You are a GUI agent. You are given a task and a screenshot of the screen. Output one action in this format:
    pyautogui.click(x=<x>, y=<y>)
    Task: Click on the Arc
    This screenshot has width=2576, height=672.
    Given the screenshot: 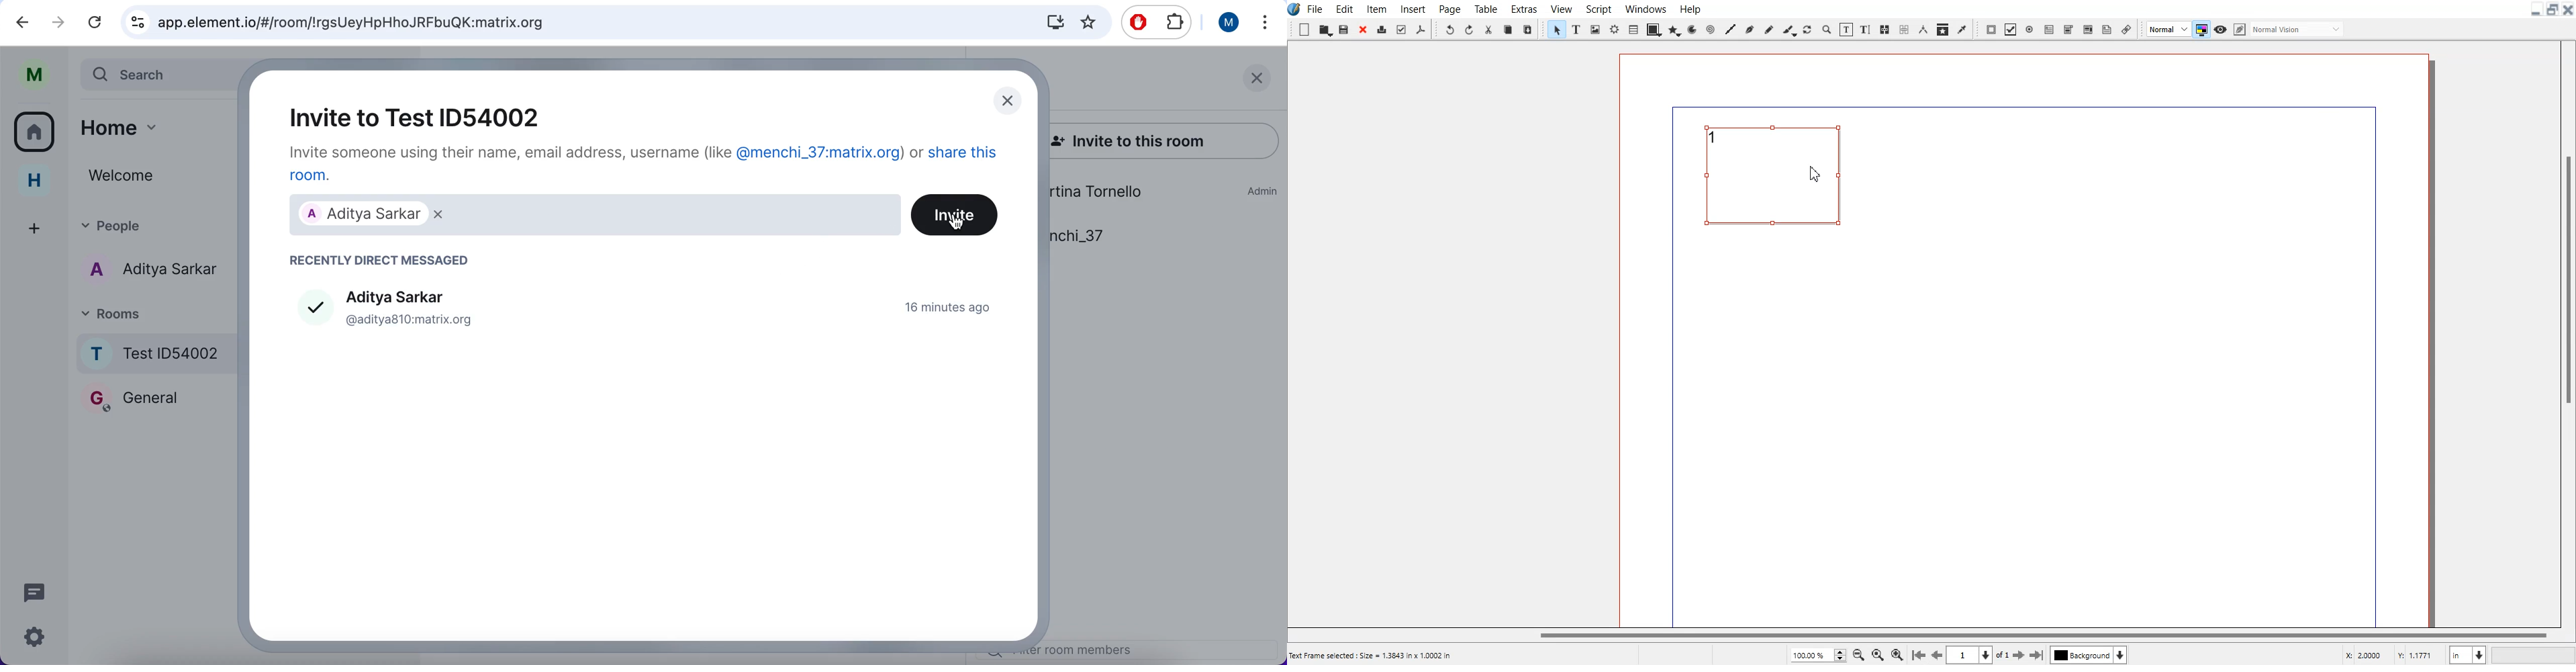 What is the action you would take?
    pyautogui.click(x=1692, y=29)
    